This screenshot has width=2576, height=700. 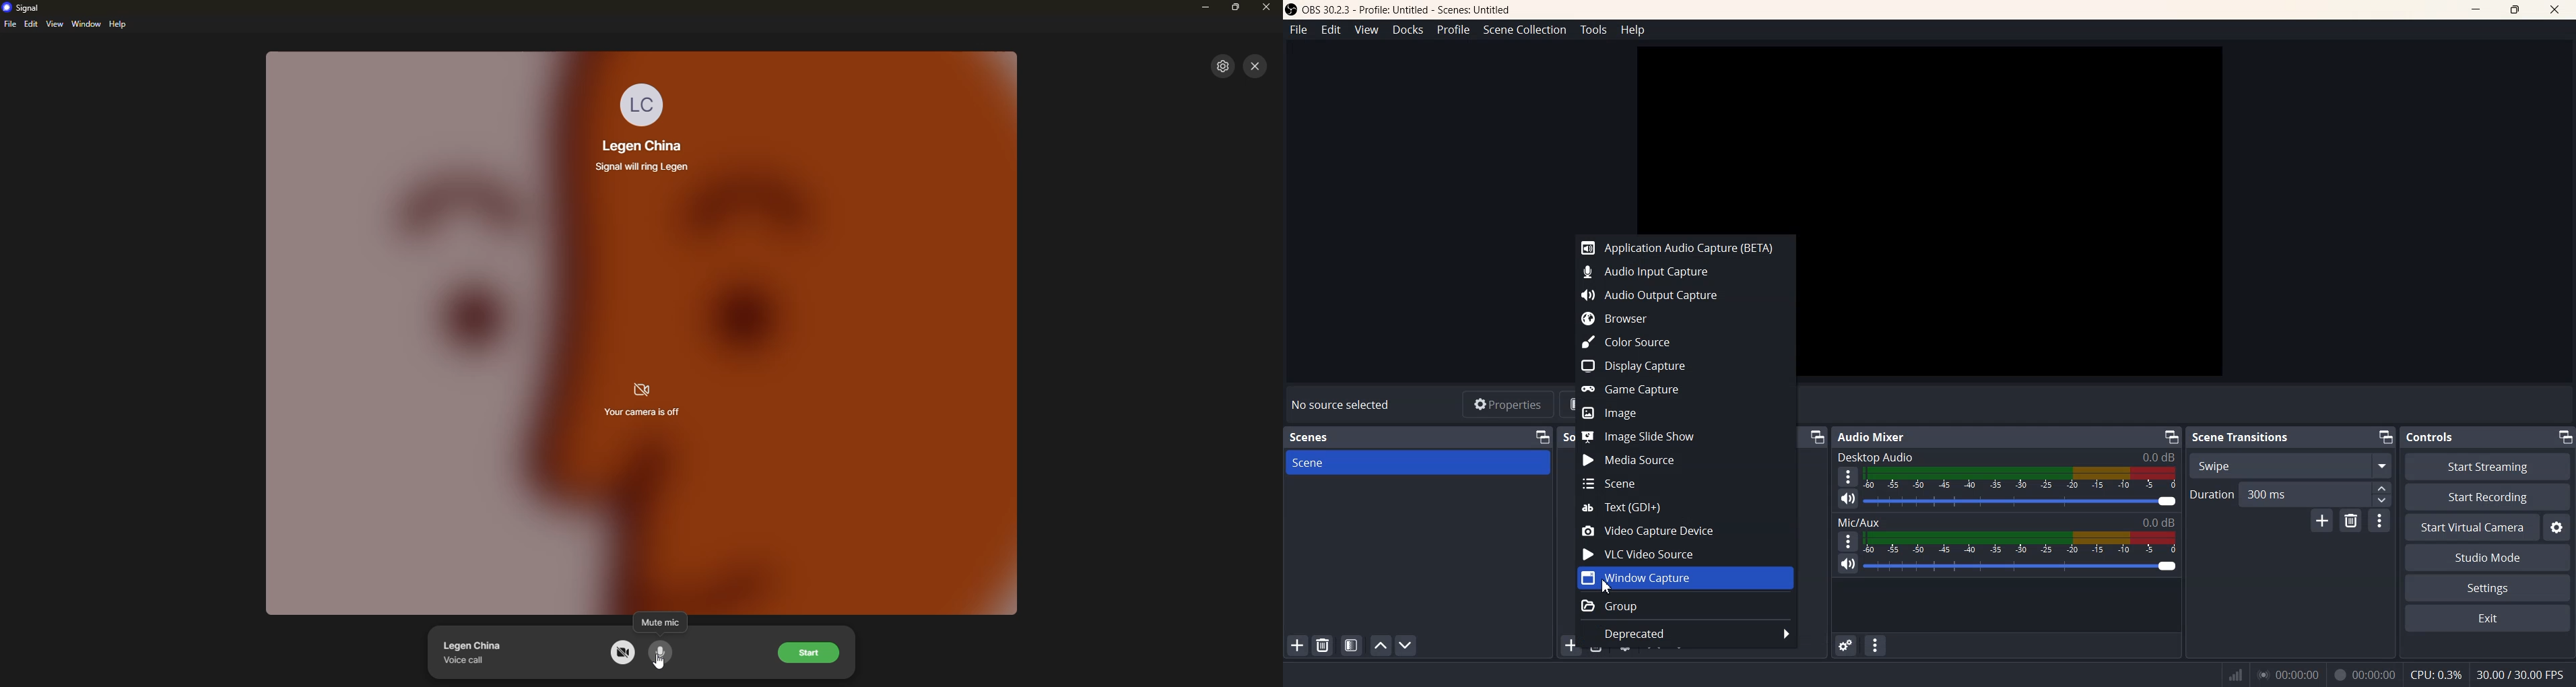 I want to click on Scene, so click(x=1683, y=483).